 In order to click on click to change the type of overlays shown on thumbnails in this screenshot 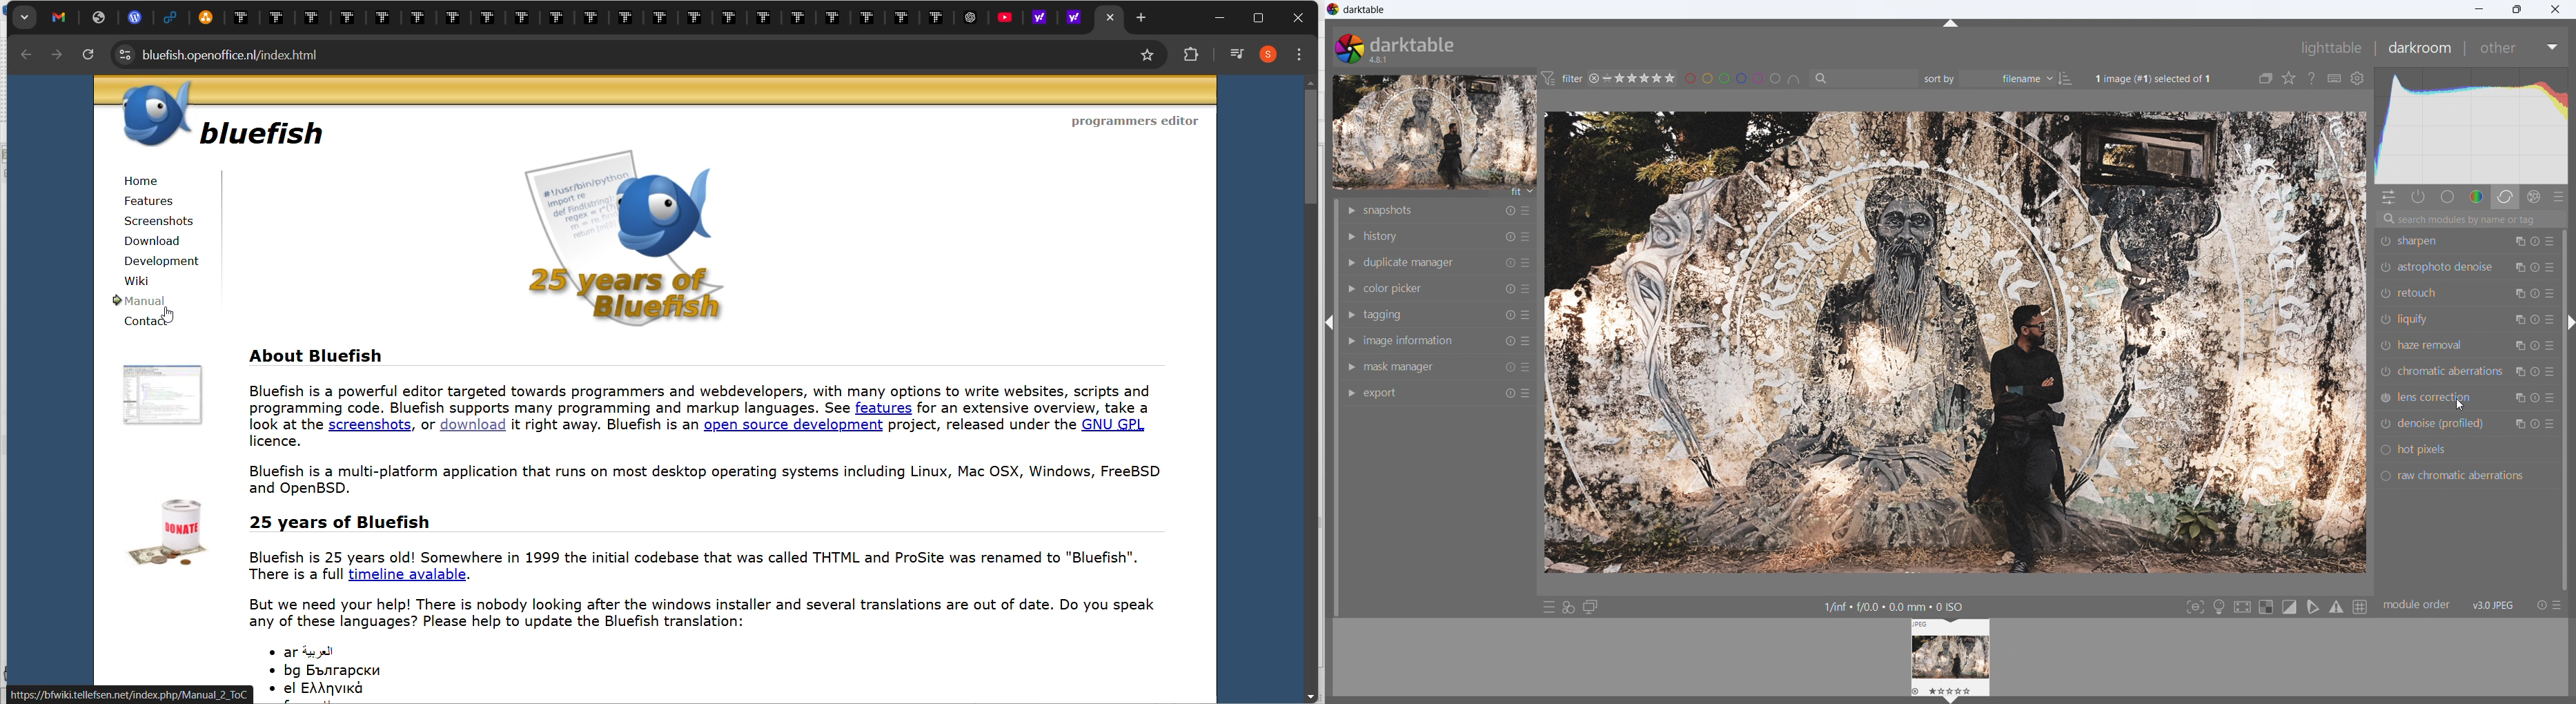, I will do `click(2289, 79)`.